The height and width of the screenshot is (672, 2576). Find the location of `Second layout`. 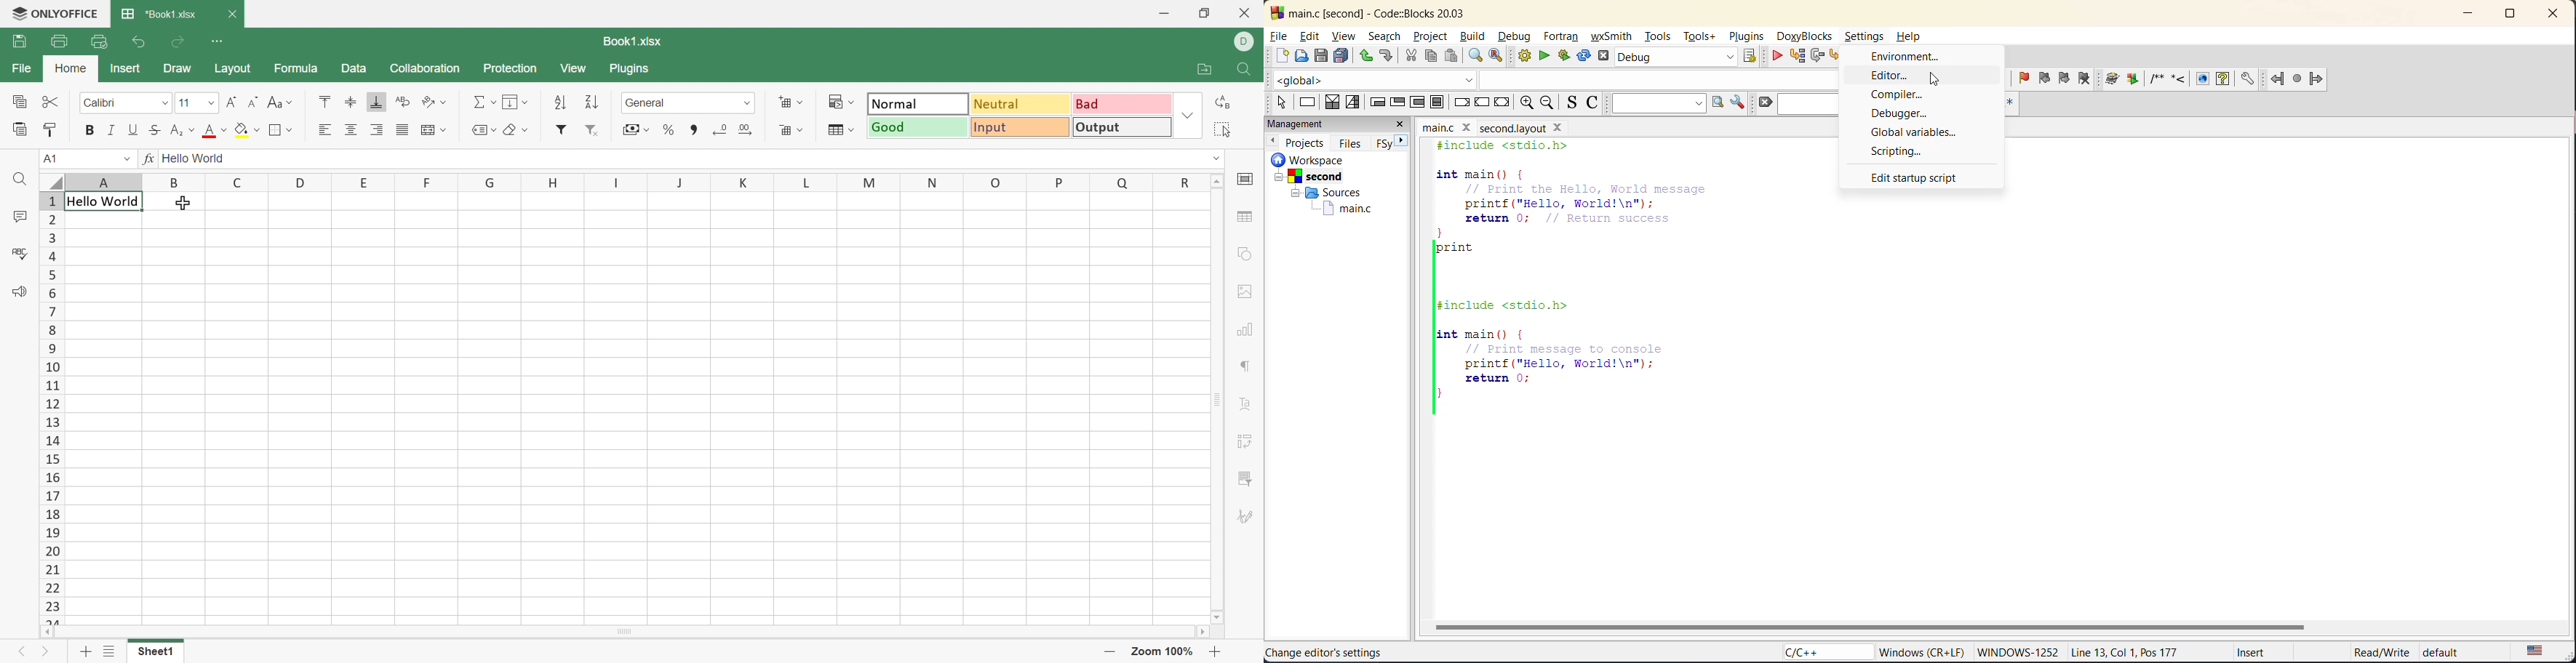

Second layout is located at coordinates (1531, 126).